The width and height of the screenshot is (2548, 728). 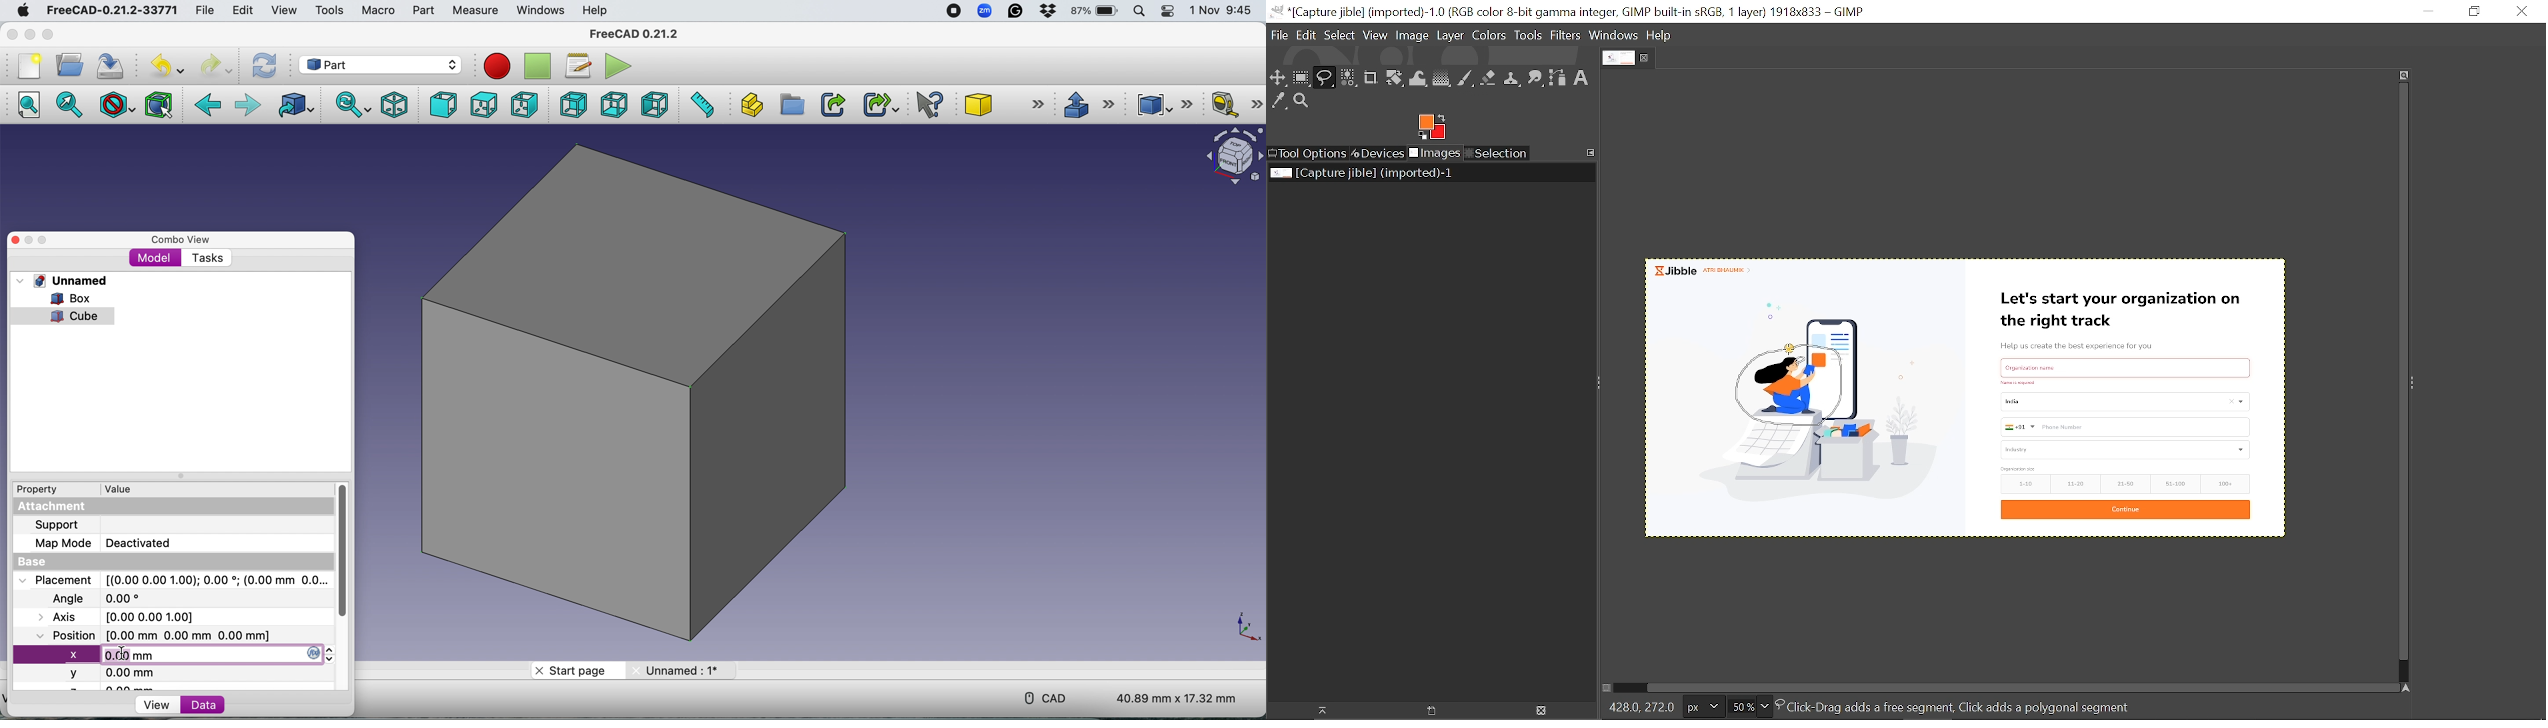 What do you see at coordinates (1089, 103) in the screenshot?
I see `Extrude` at bounding box center [1089, 103].